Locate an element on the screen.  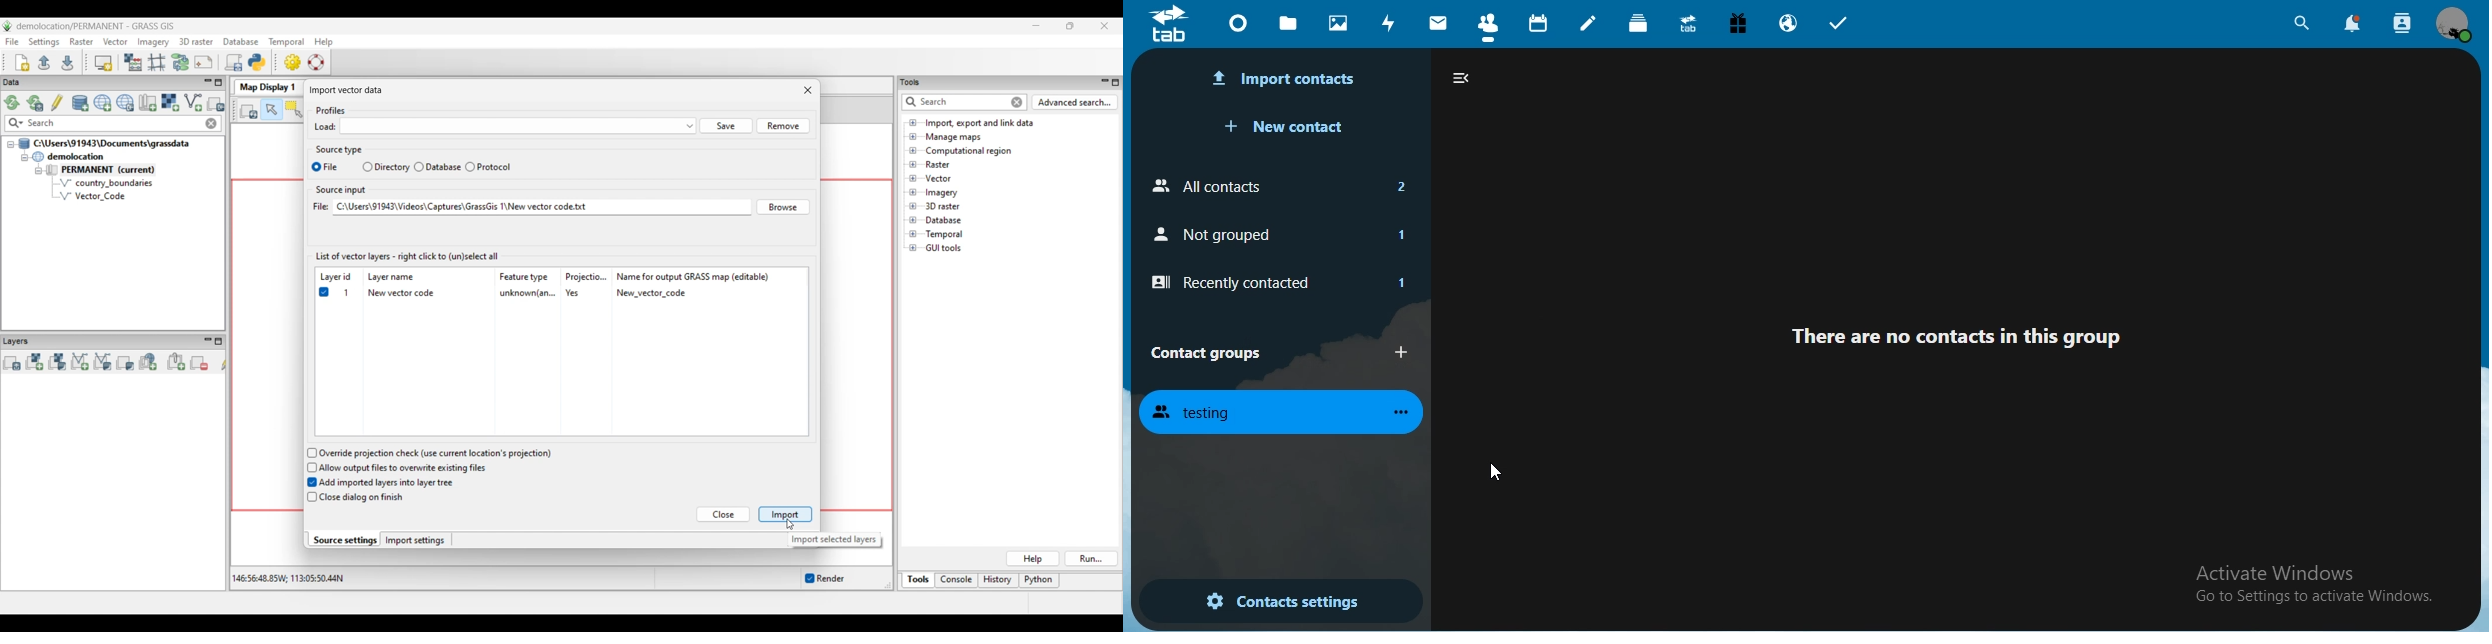
view profile is located at coordinates (2456, 23).